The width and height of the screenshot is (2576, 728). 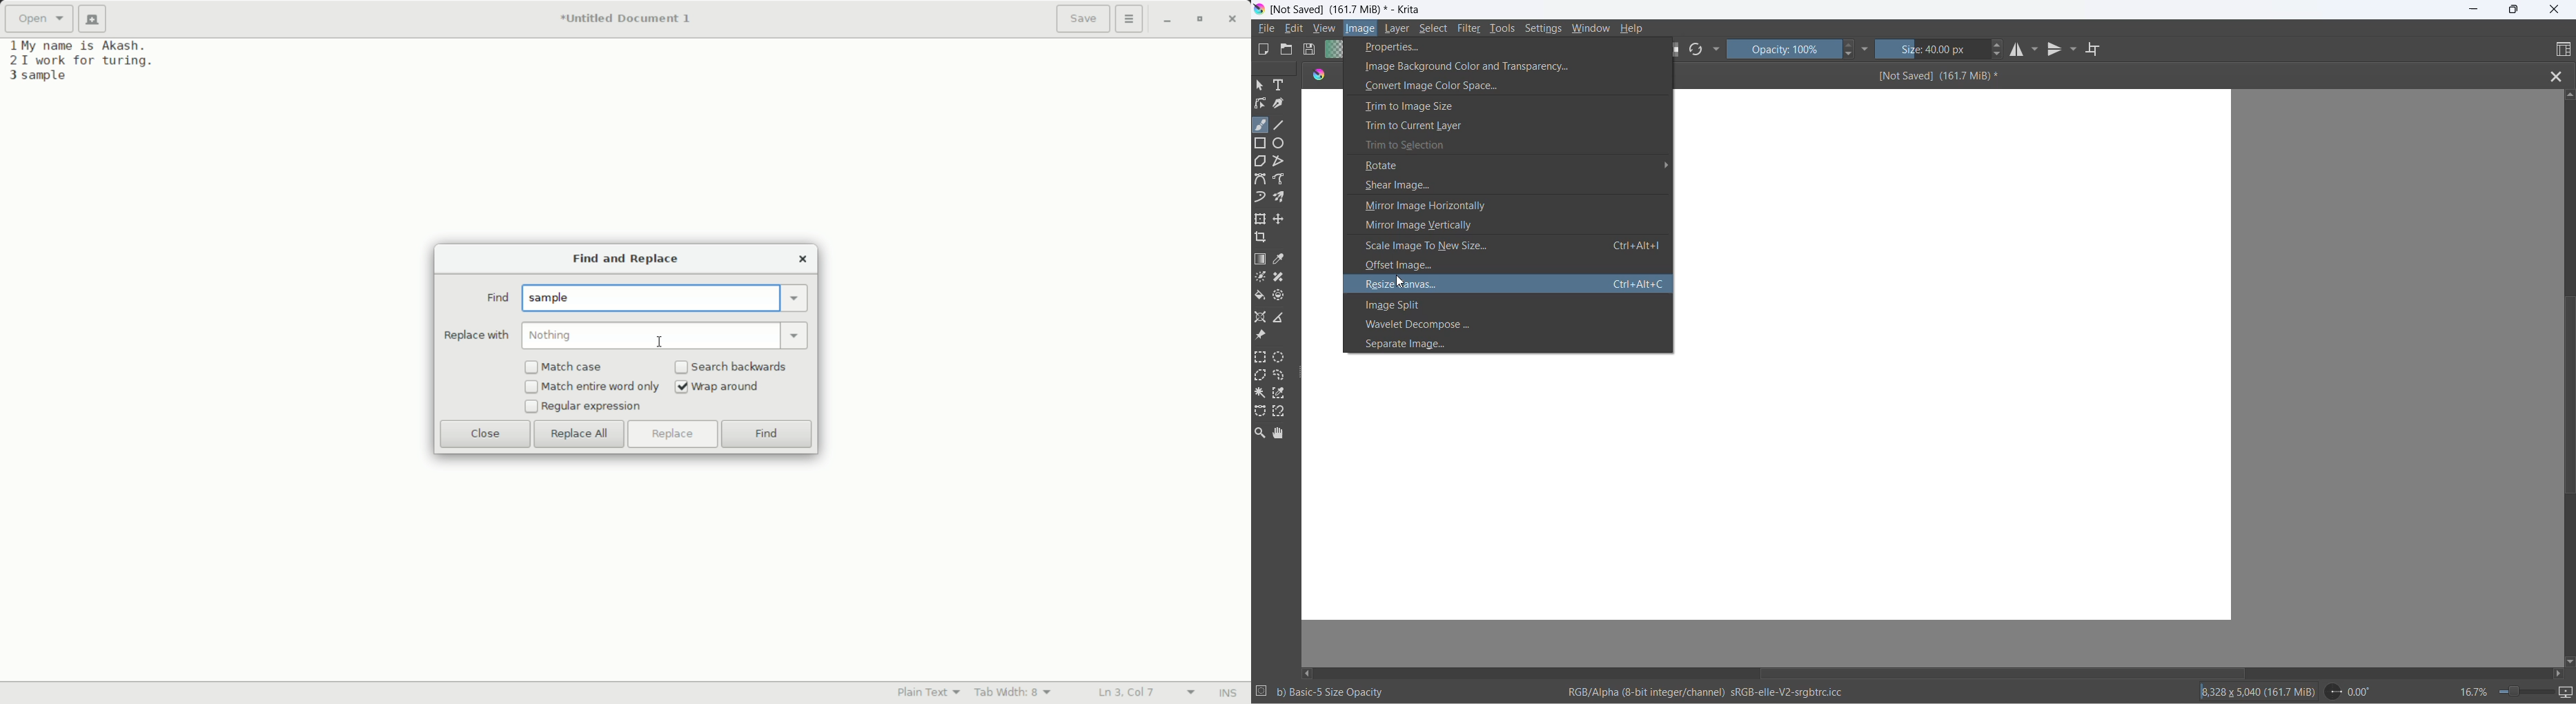 What do you see at coordinates (1283, 278) in the screenshot?
I see `smart patch tool` at bounding box center [1283, 278].